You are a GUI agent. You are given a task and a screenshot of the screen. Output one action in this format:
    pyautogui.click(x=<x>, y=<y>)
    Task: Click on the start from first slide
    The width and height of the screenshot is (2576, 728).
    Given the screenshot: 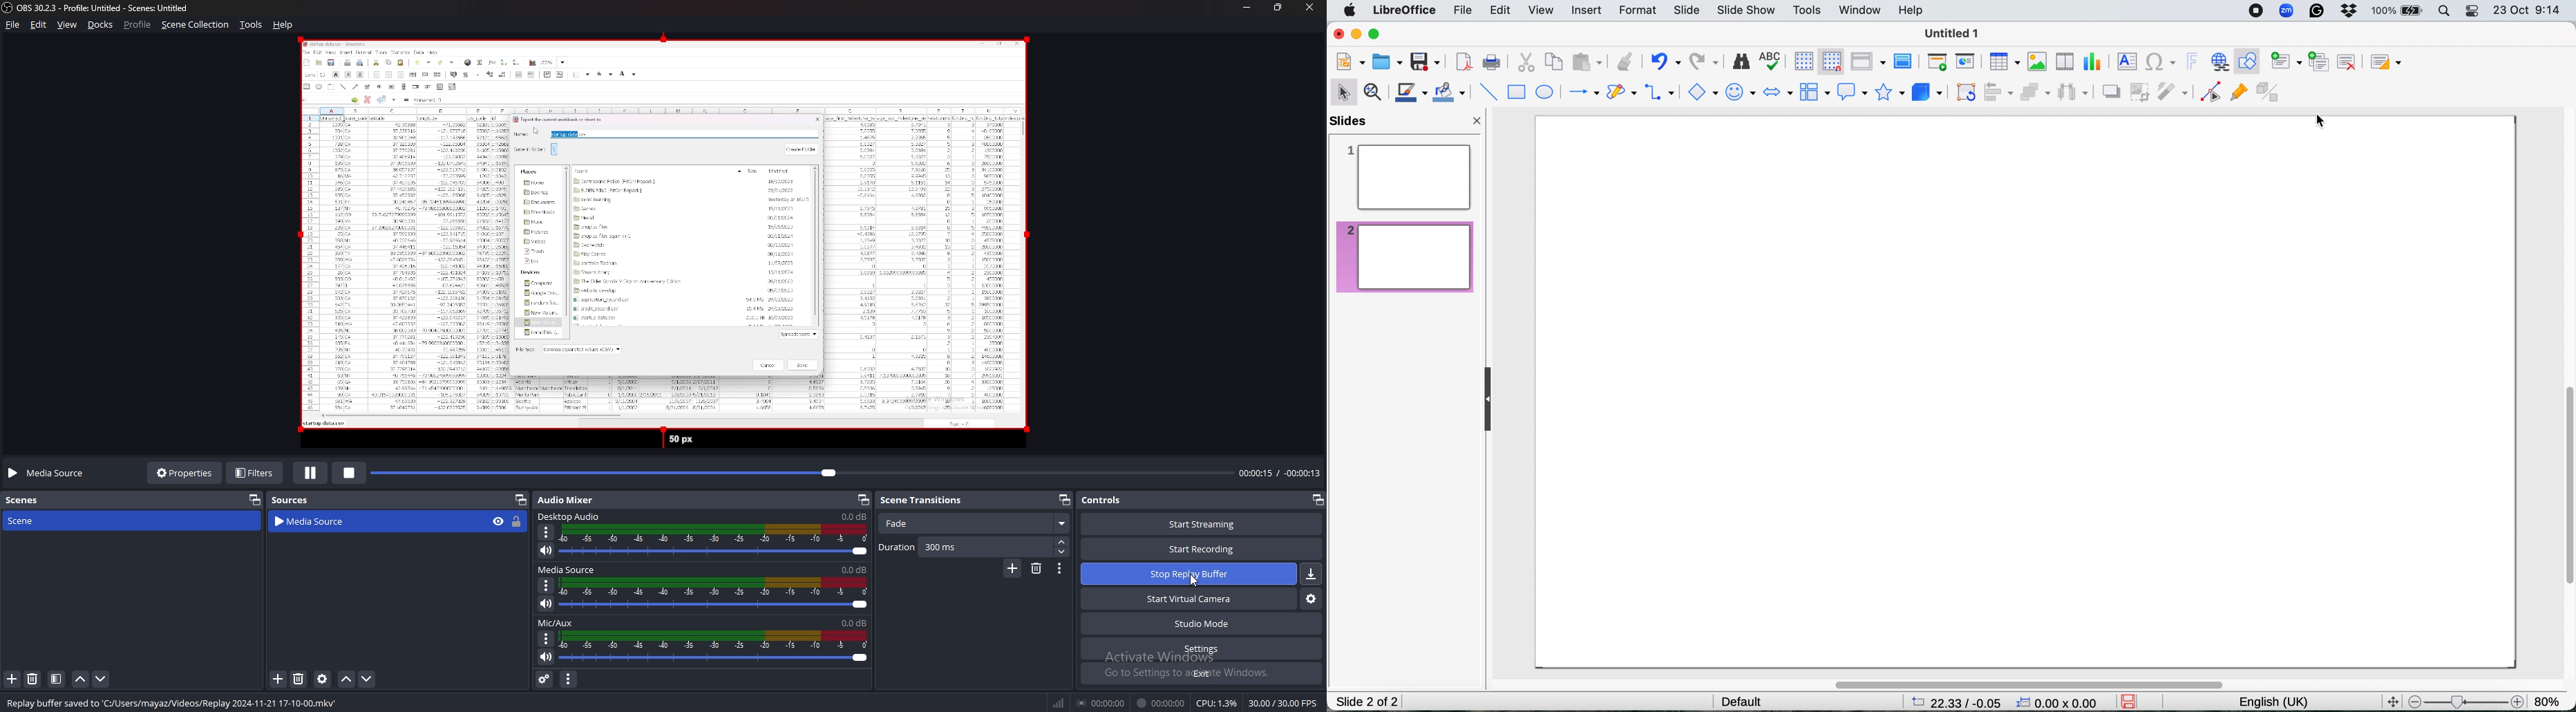 What is the action you would take?
    pyautogui.click(x=1937, y=62)
    